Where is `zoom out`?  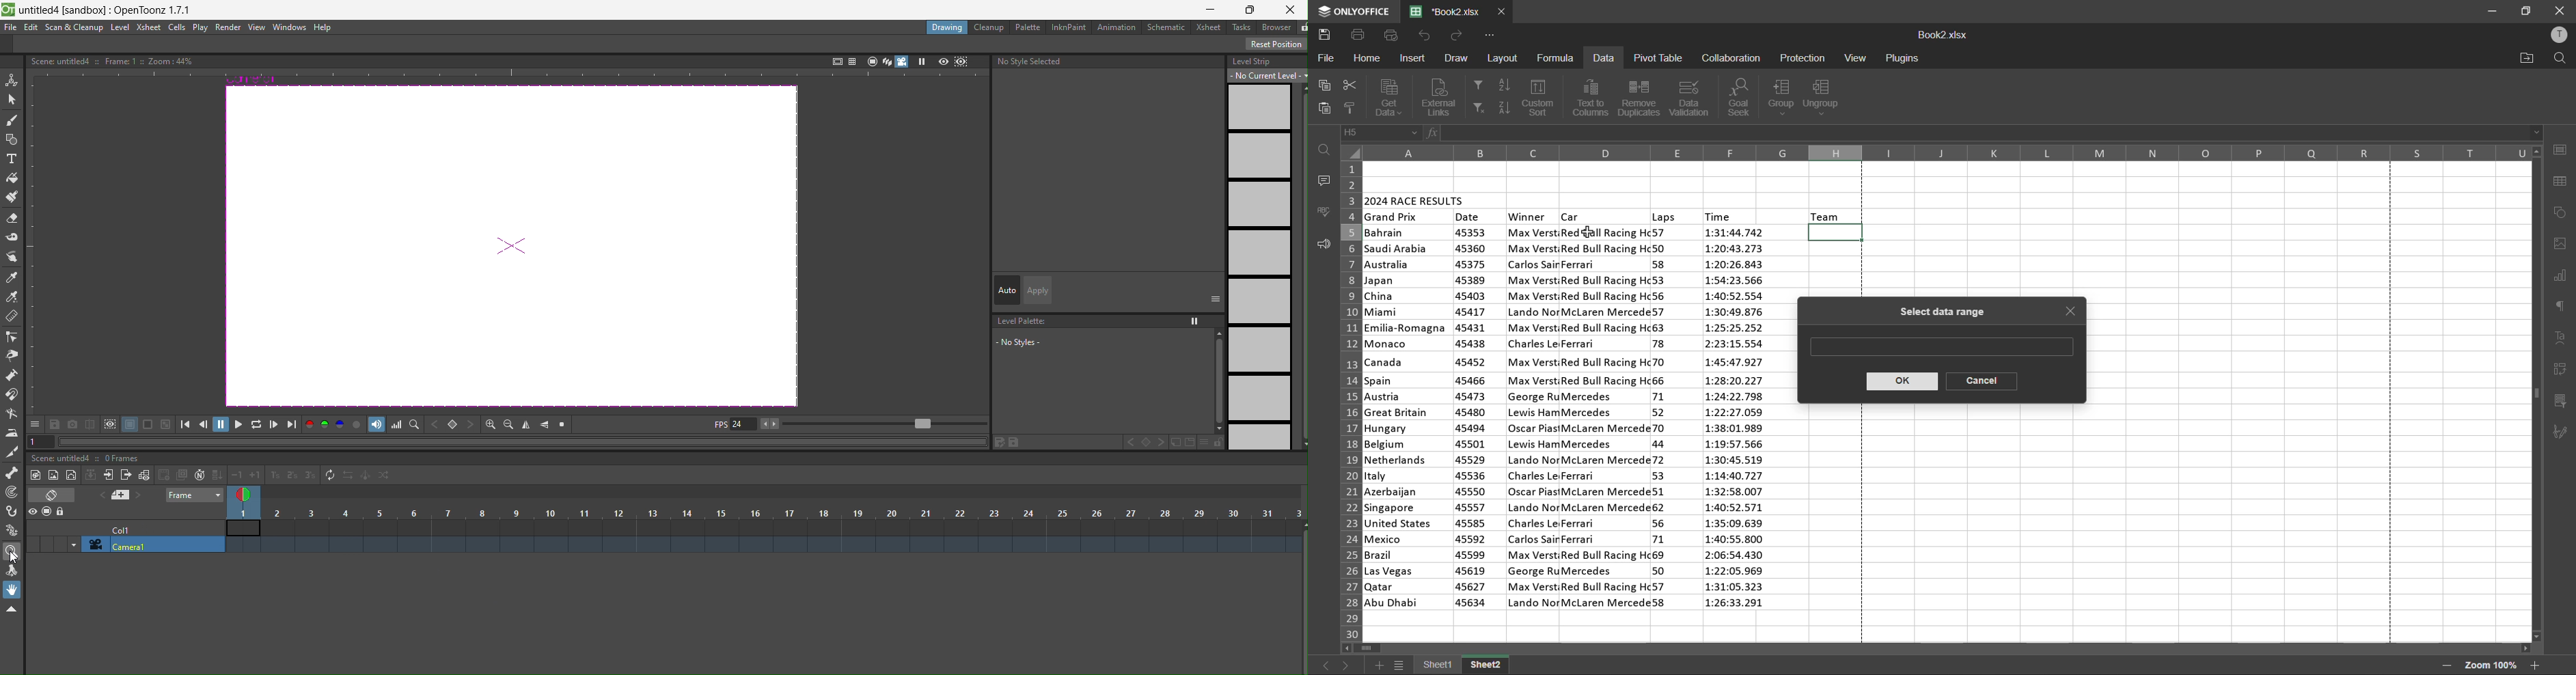 zoom out is located at coordinates (508, 424).